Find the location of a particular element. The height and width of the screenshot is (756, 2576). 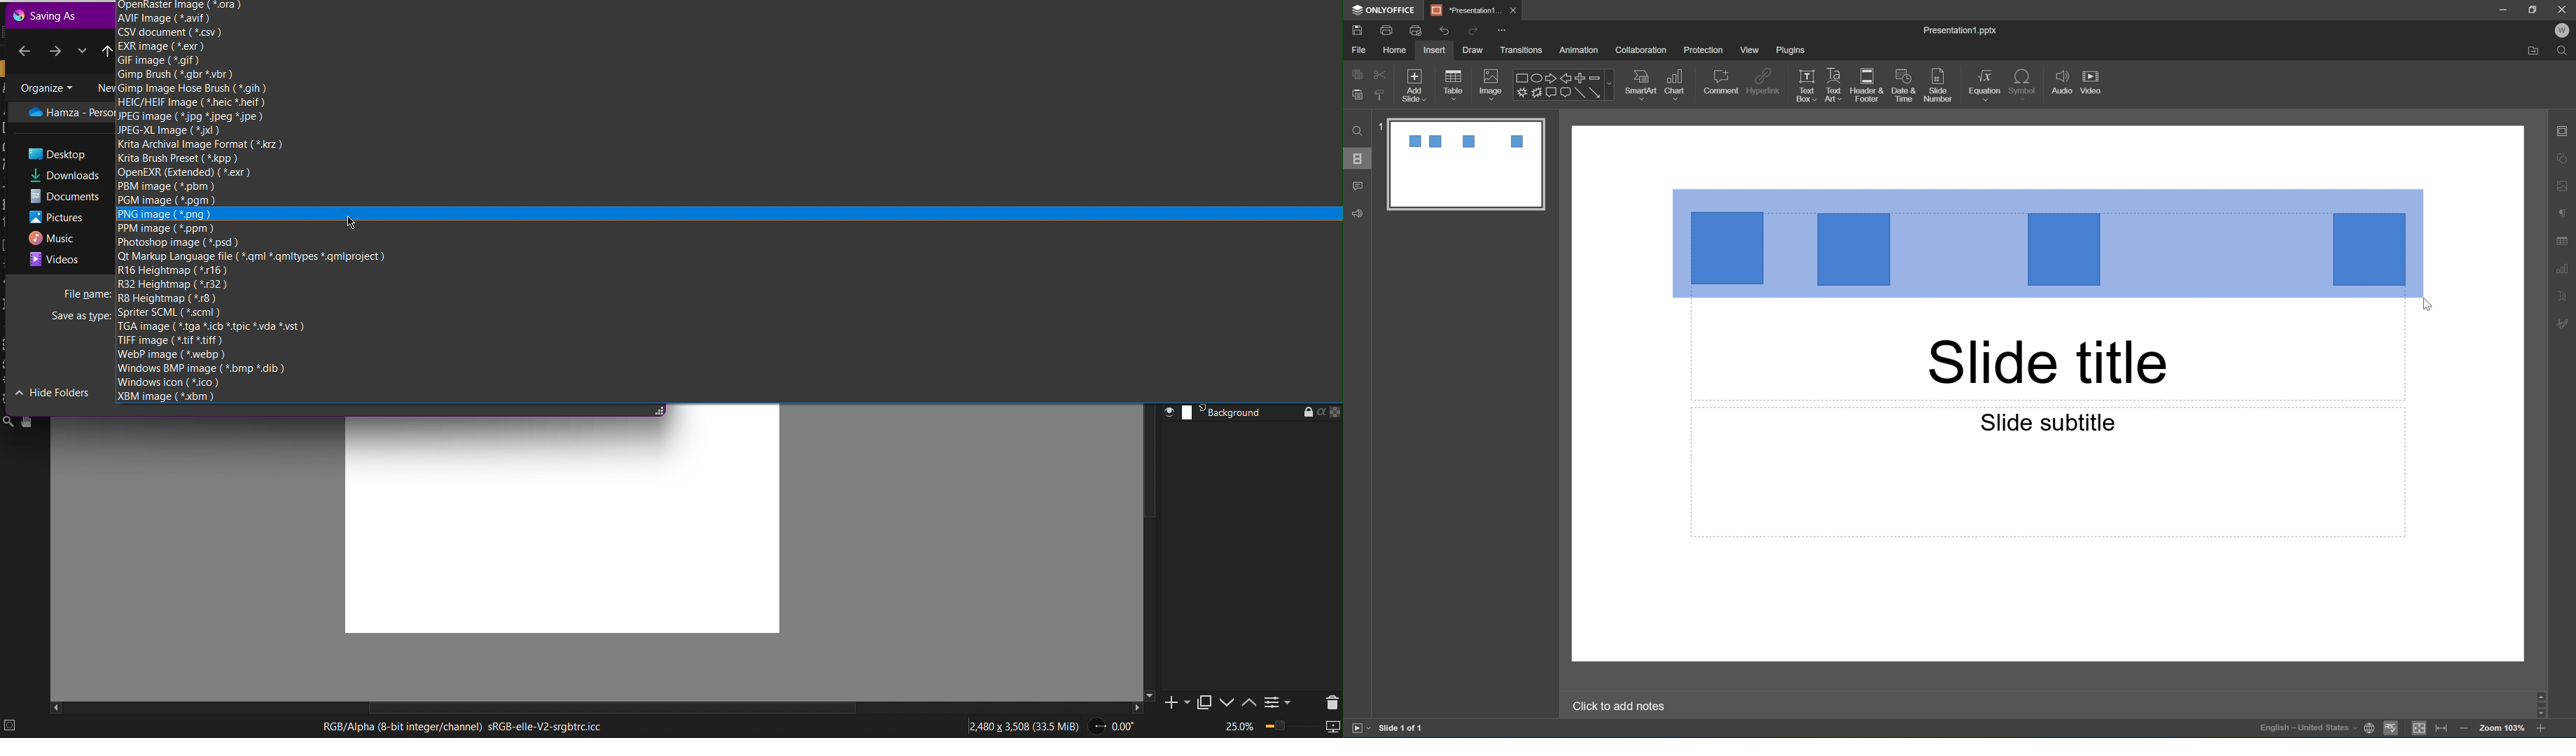

header & footer is located at coordinates (1869, 86).